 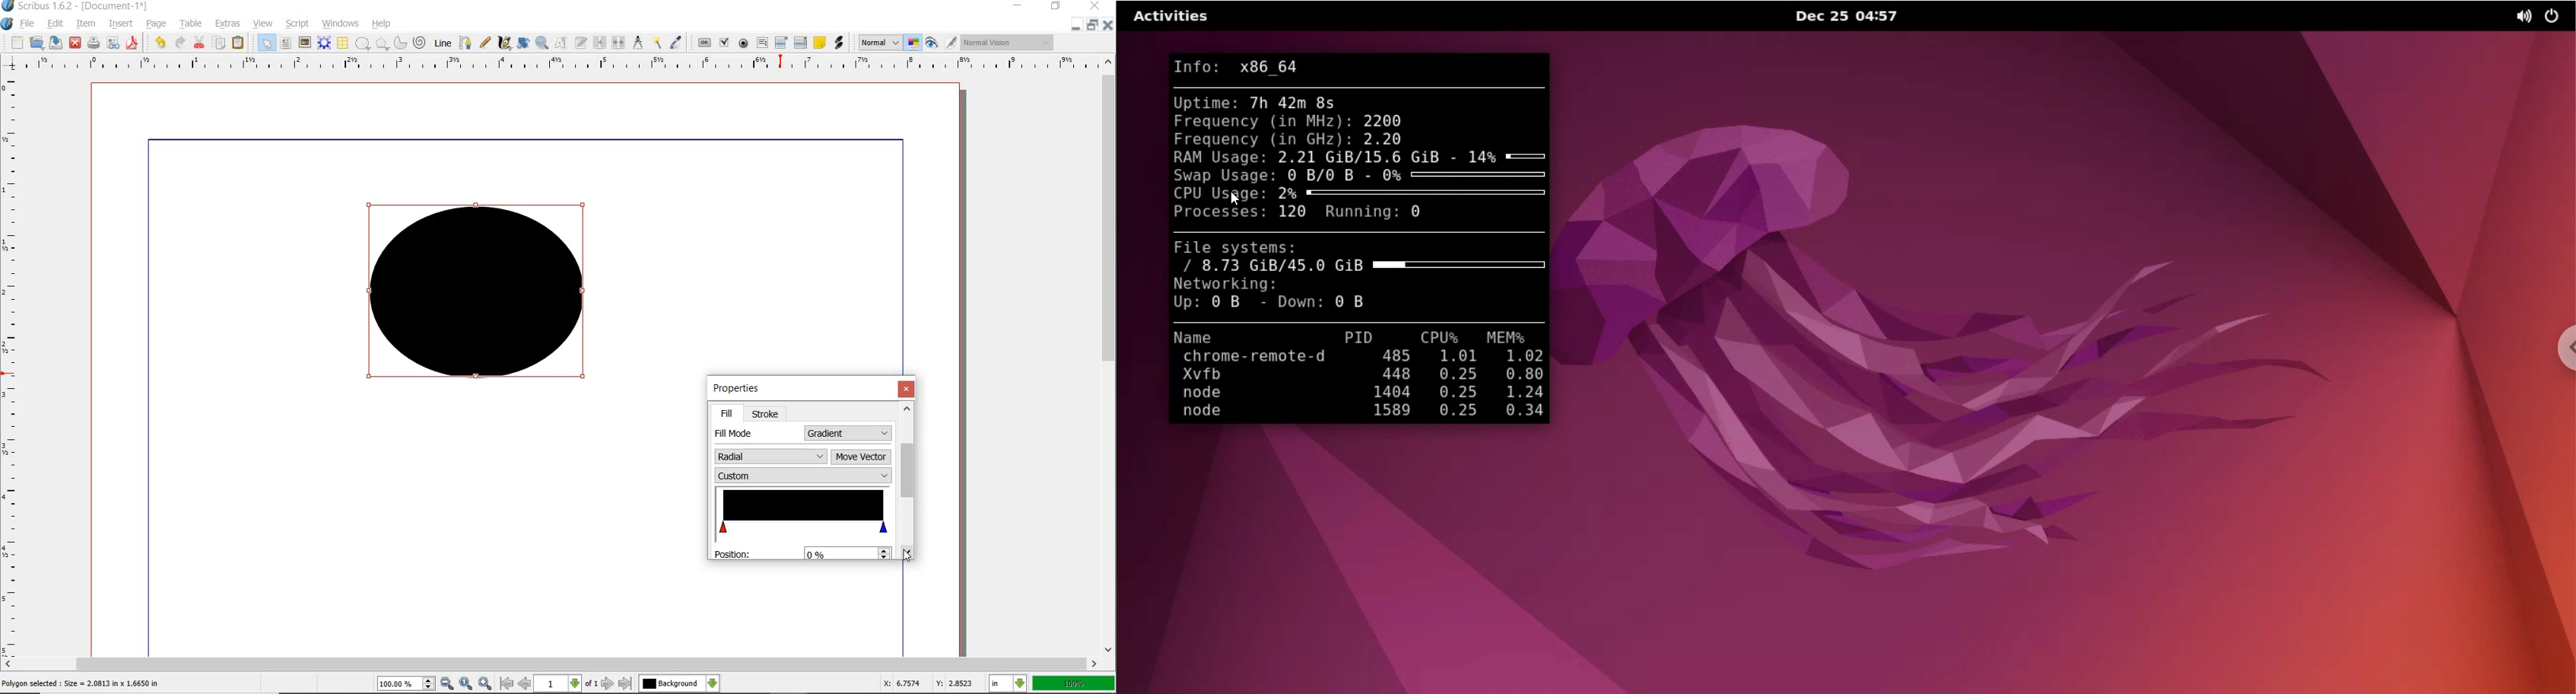 I want to click on ARC, so click(x=399, y=44).